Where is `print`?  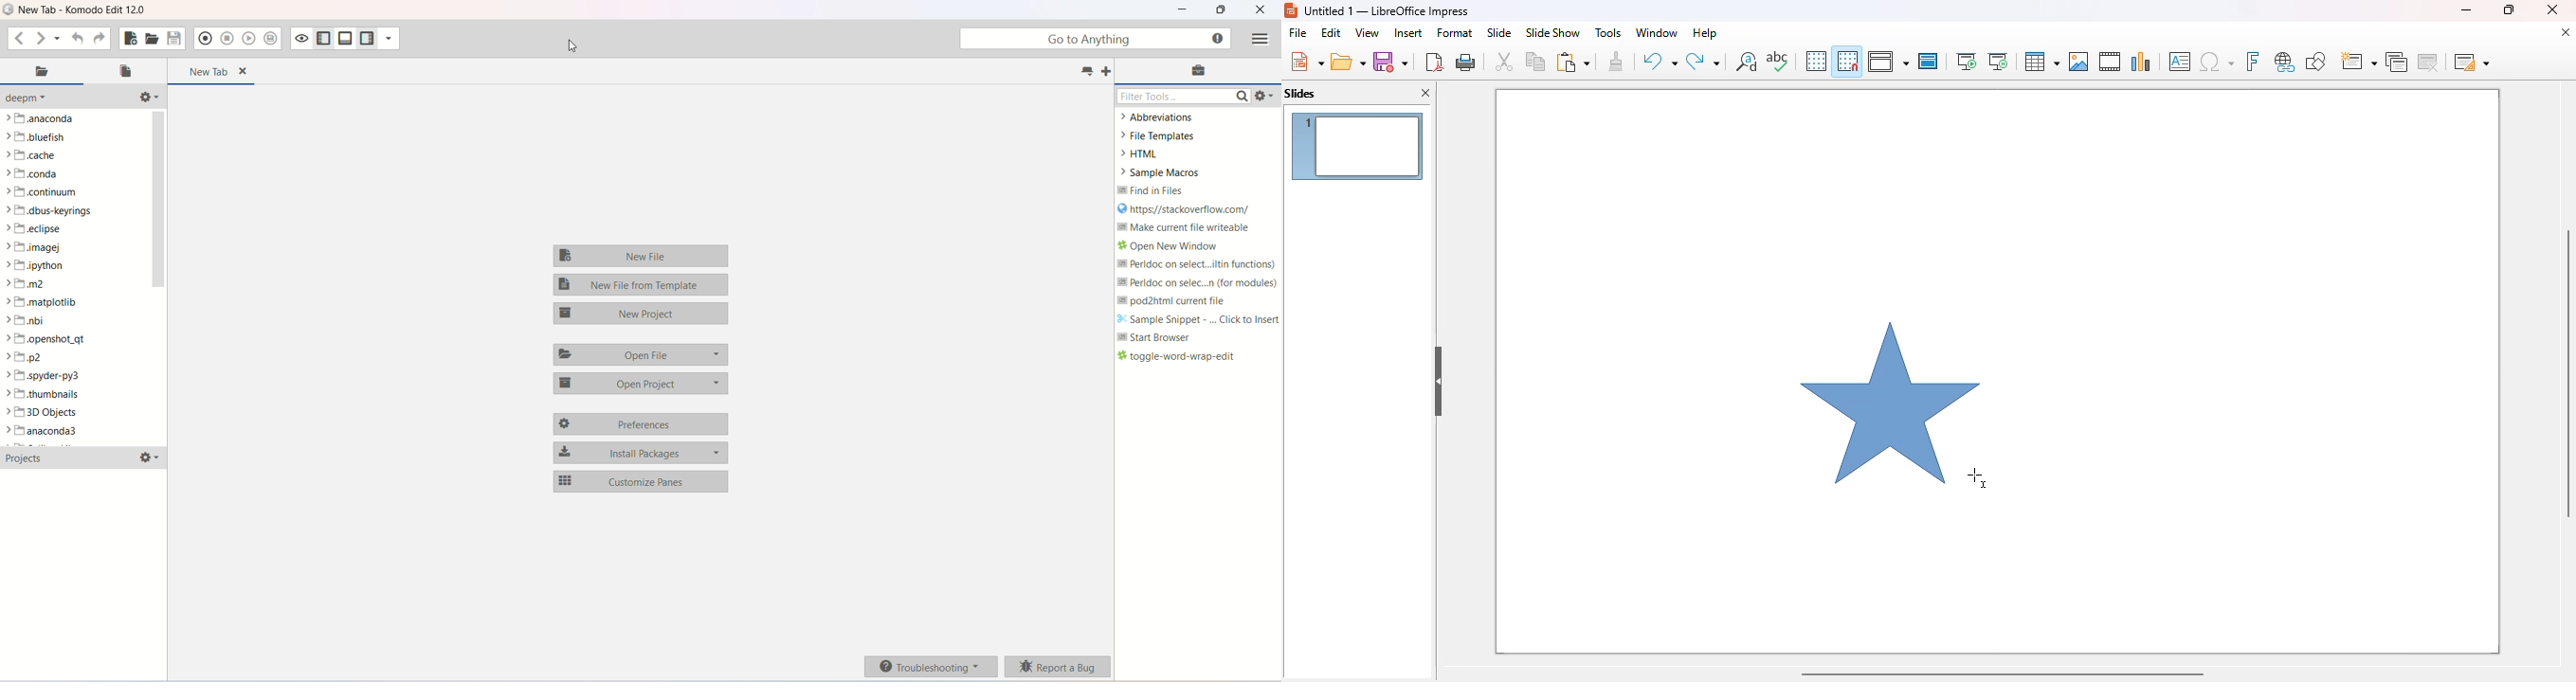
print is located at coordinates (1467, 62).